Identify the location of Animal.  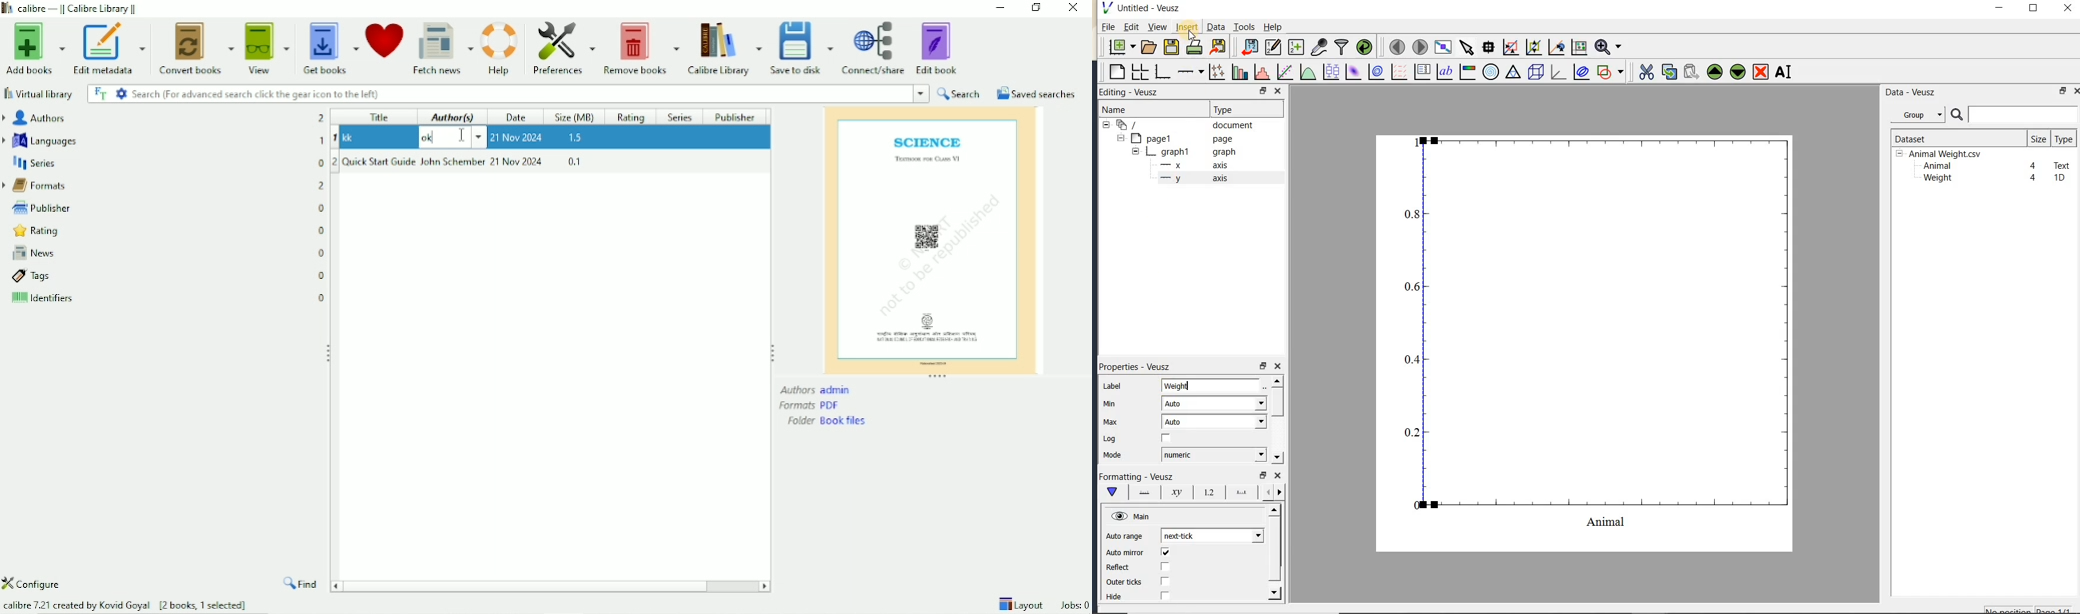
(1936, 166).